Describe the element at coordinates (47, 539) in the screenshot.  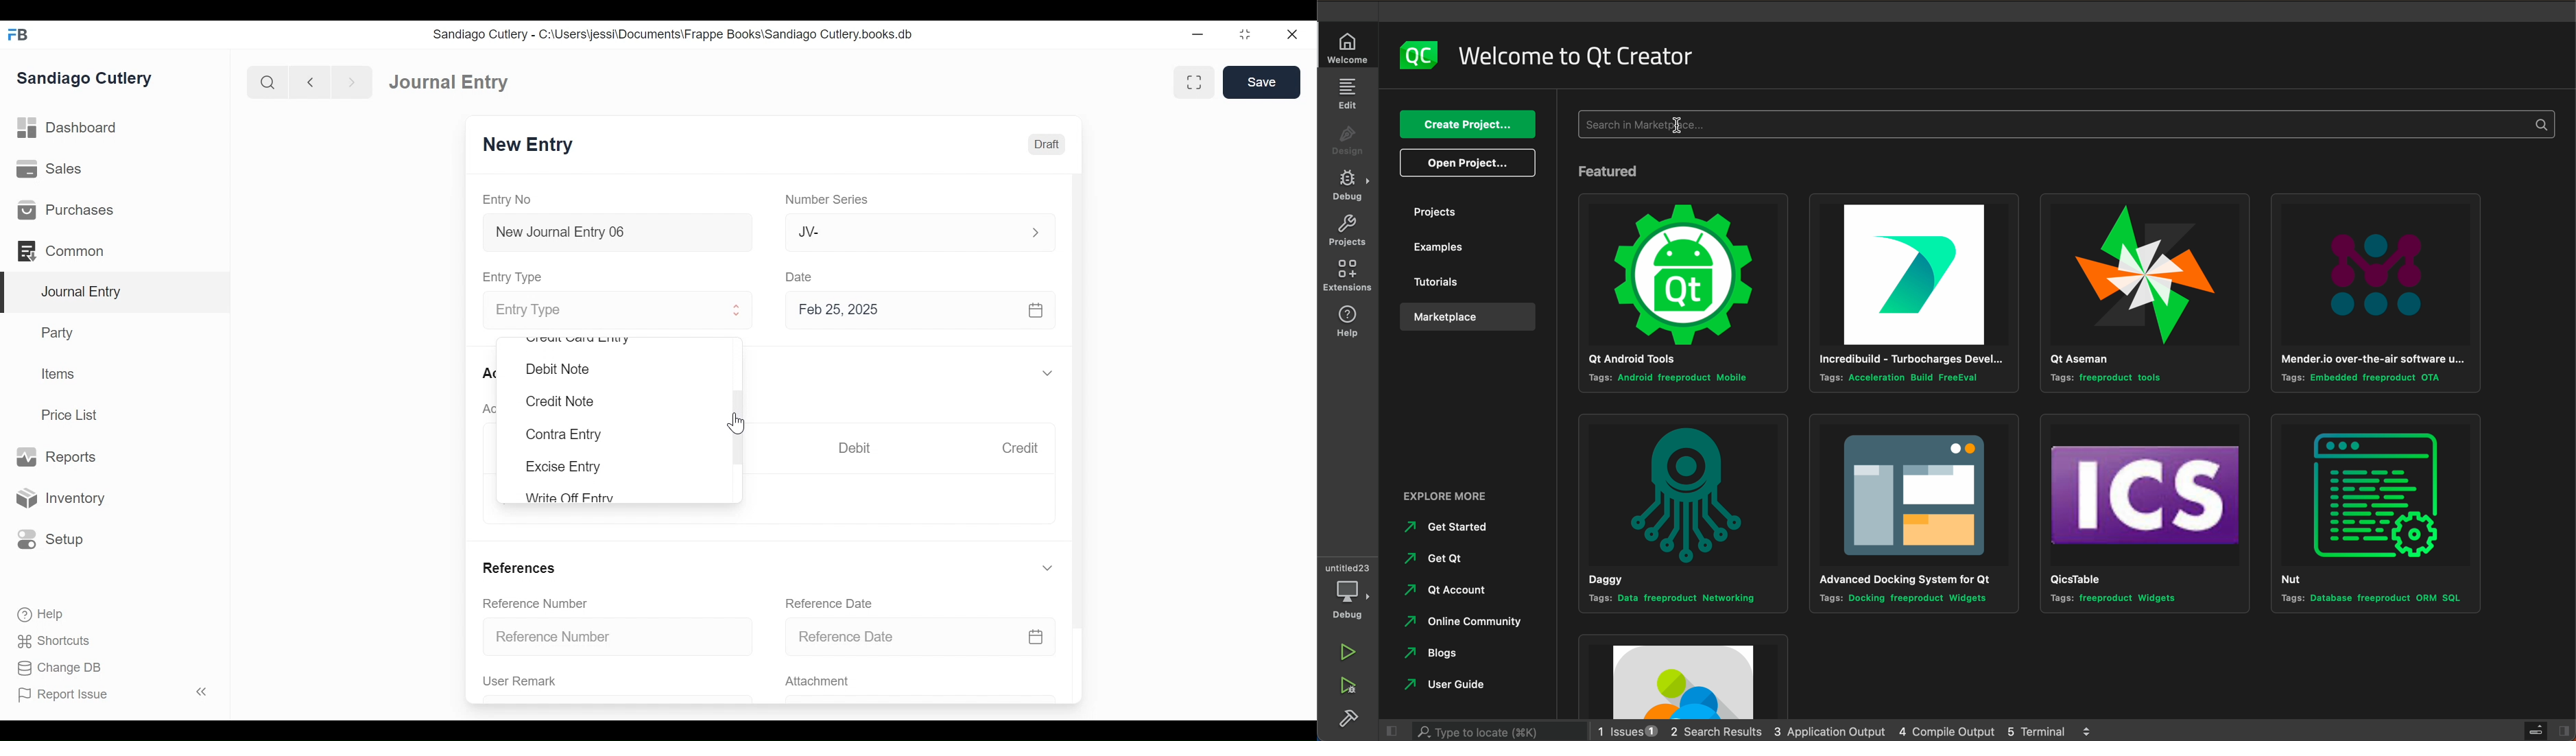
I see `Setup` at that location.